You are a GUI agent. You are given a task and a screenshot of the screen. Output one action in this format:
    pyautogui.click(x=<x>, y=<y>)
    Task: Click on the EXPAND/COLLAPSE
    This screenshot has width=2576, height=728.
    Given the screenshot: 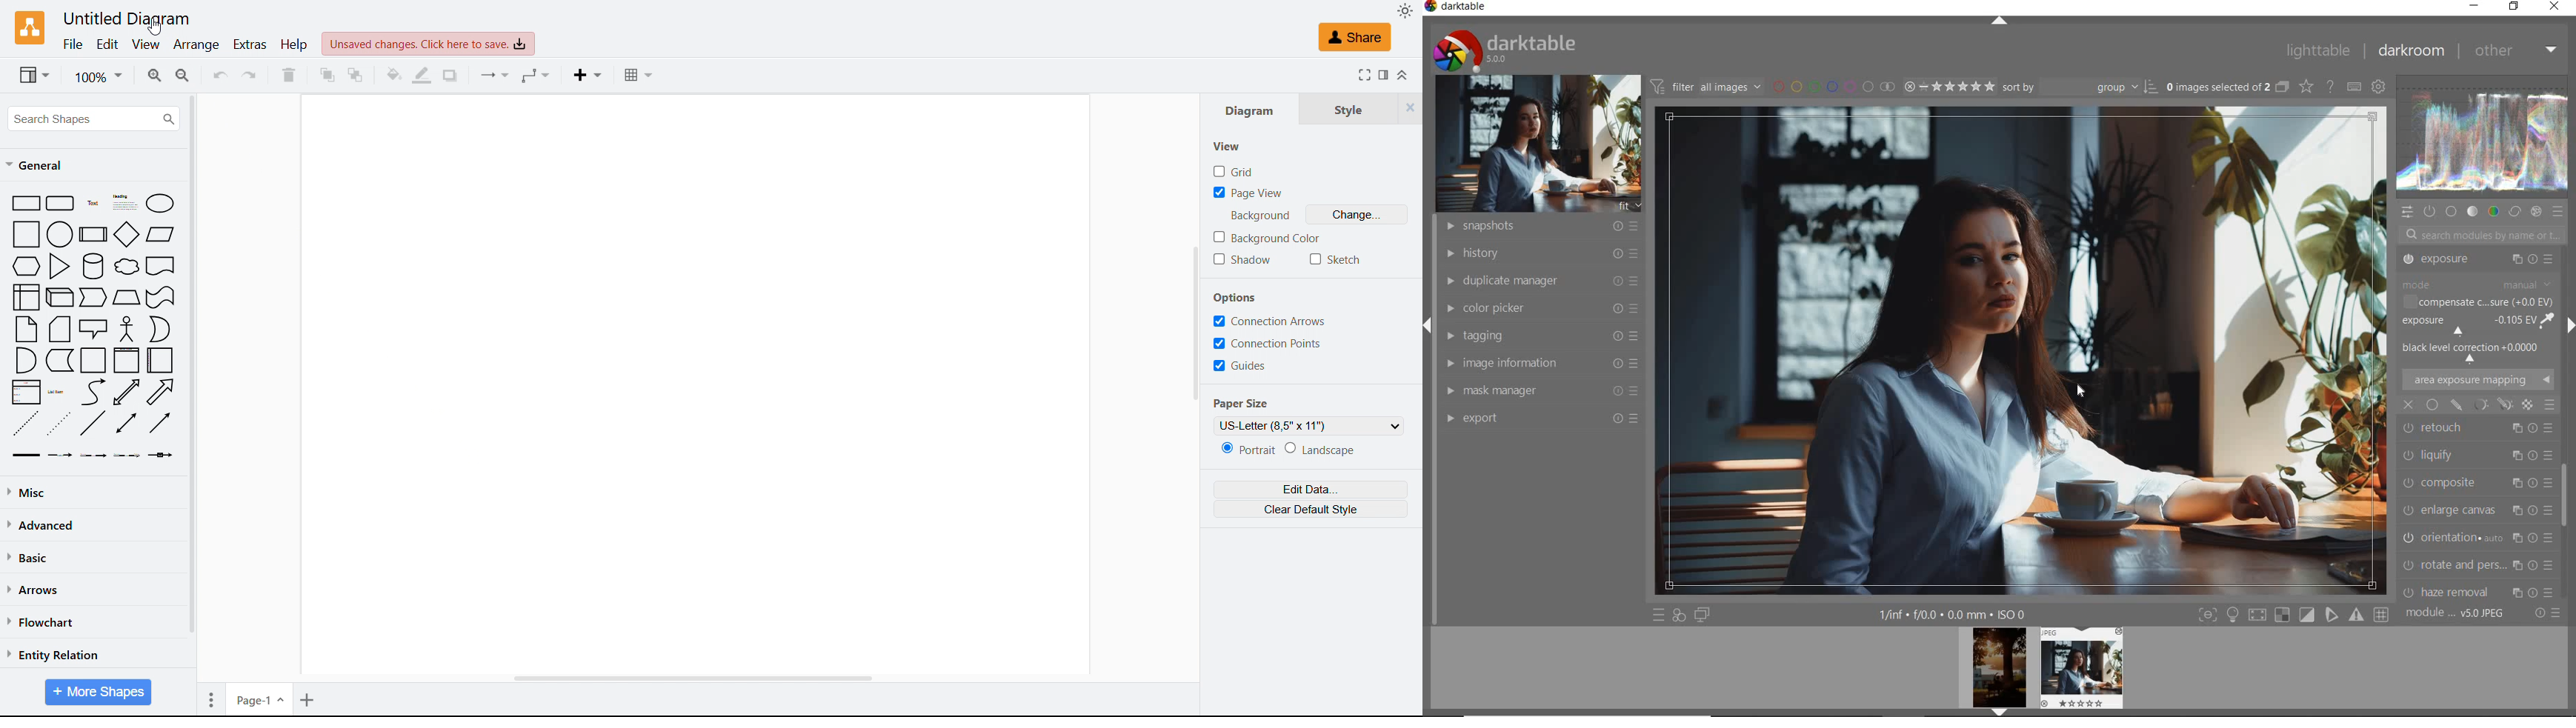 What is the action you would take?
    pyautogui.click(x=2570, y=326)
    